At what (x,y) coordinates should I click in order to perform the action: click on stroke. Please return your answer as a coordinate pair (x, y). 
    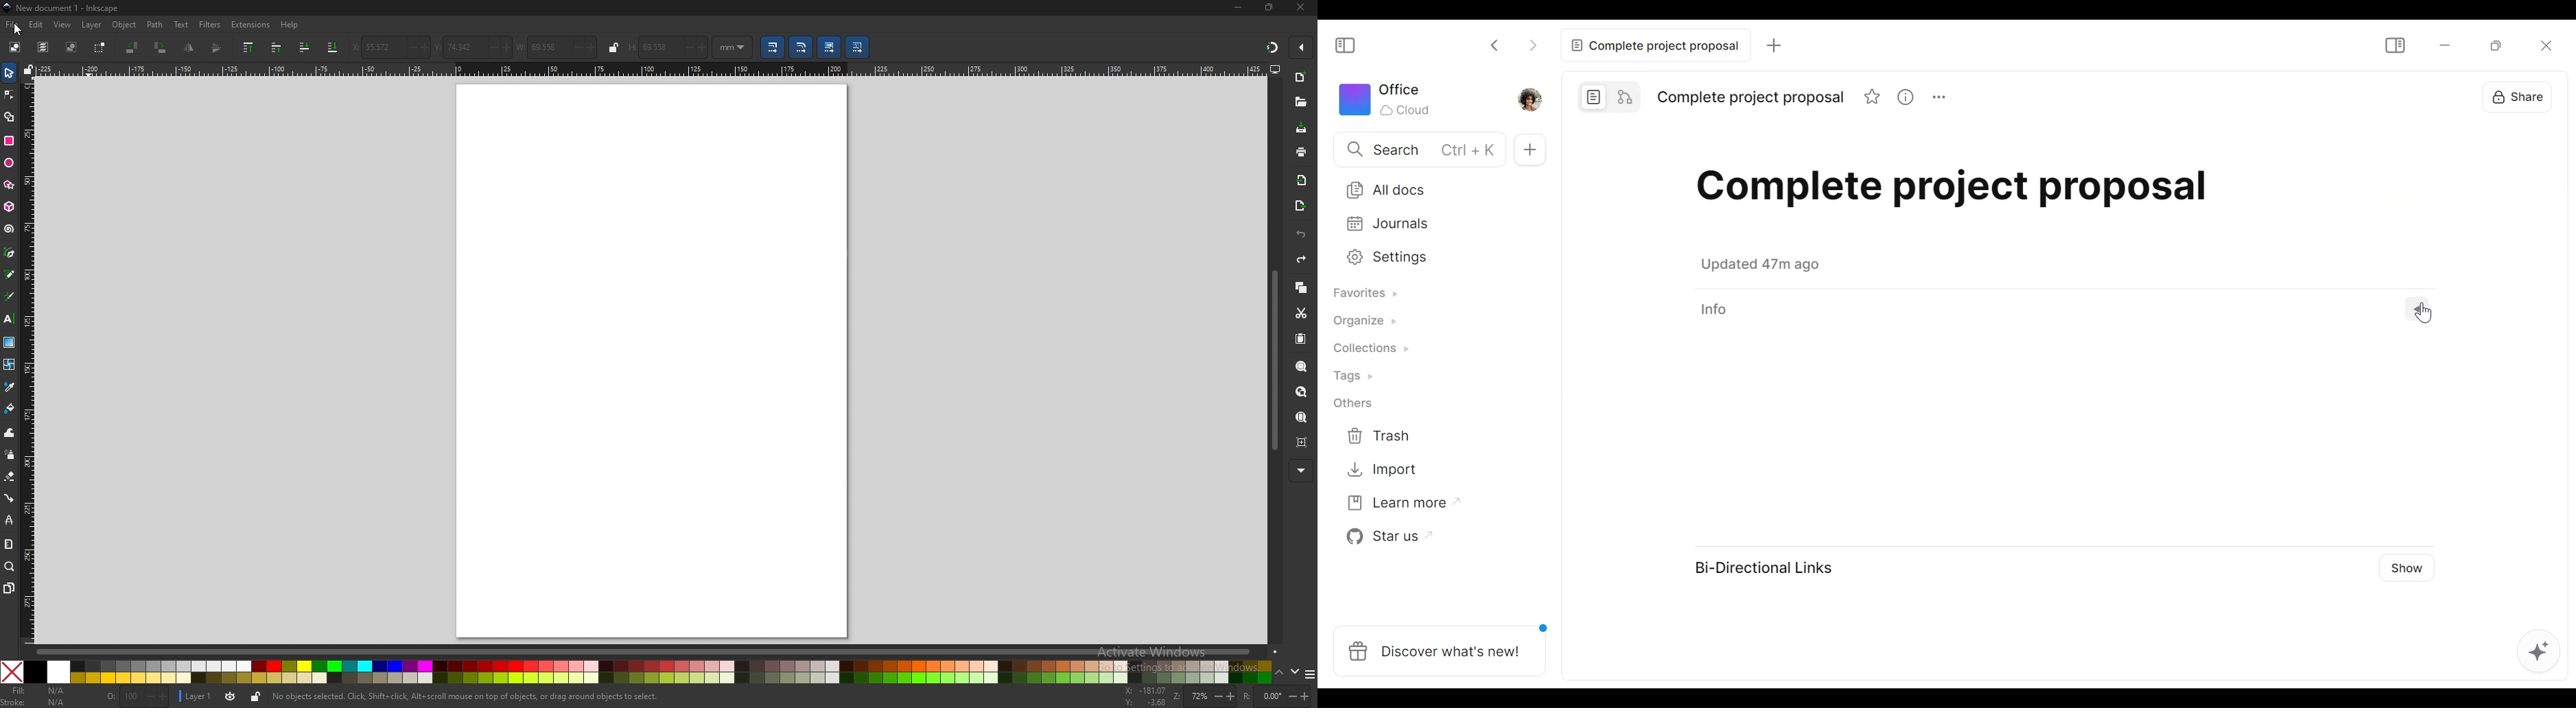
    Looking at the image, I should click on (34, 703).